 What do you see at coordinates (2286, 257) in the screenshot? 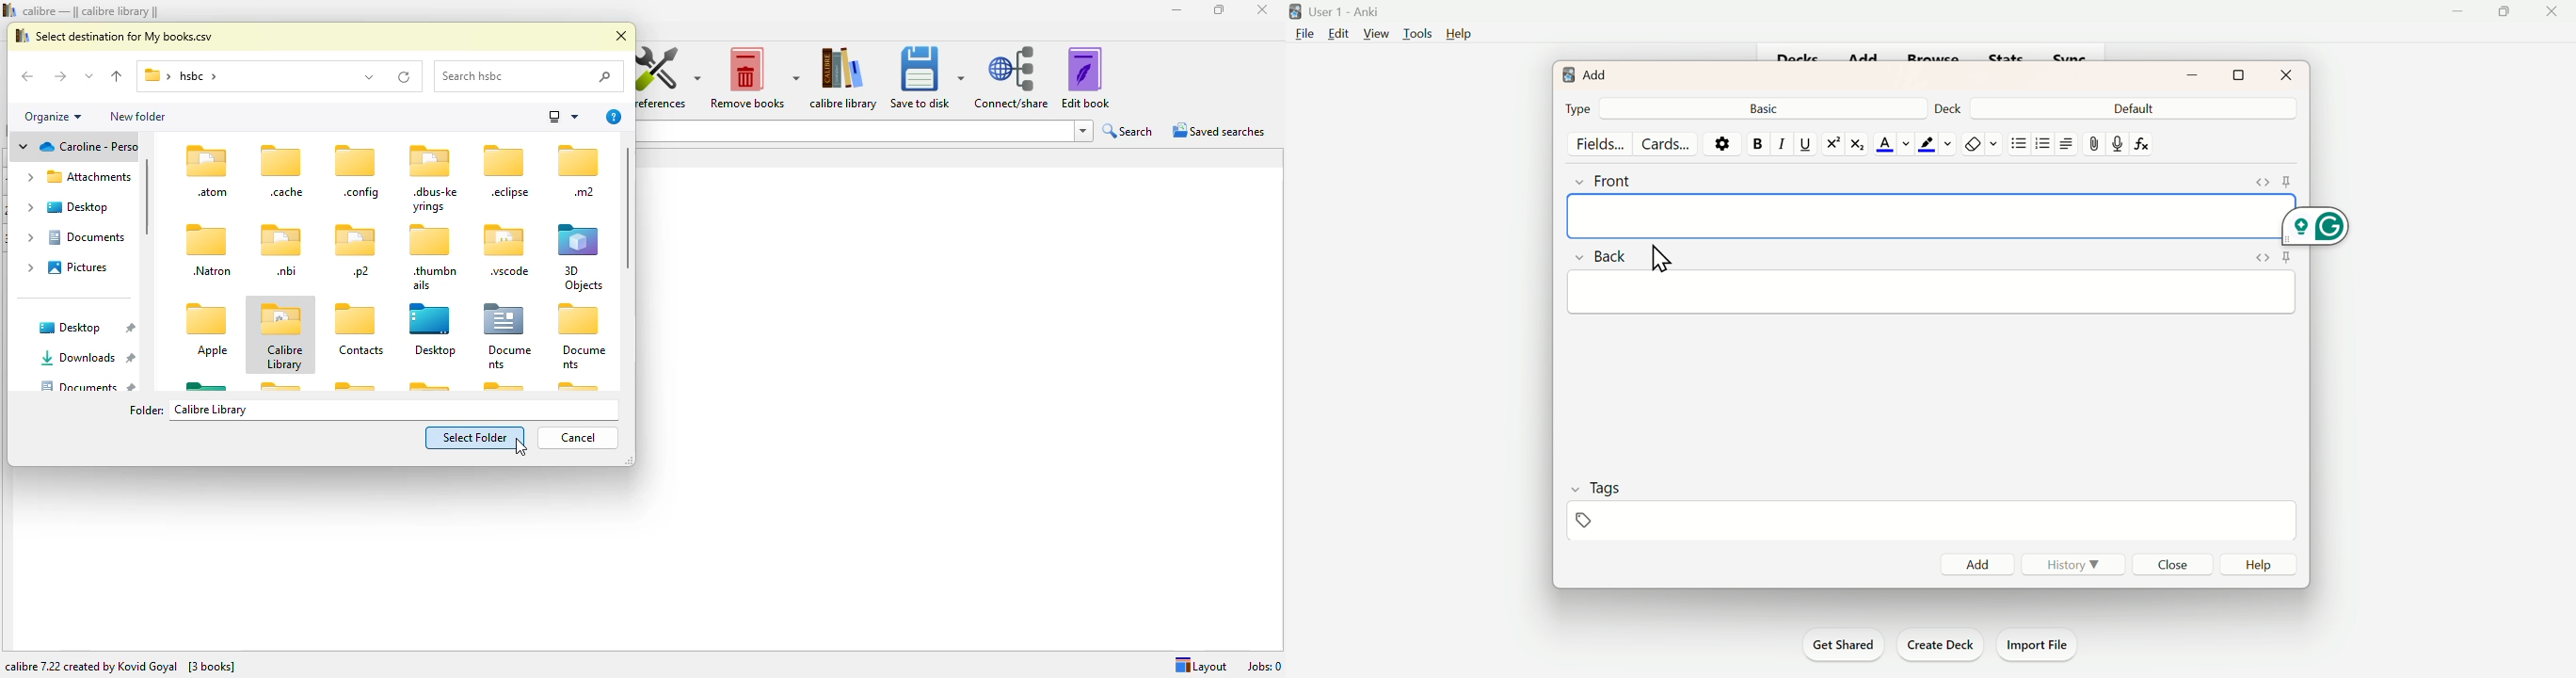
I see `pin` at bounding box center [2286, 257].